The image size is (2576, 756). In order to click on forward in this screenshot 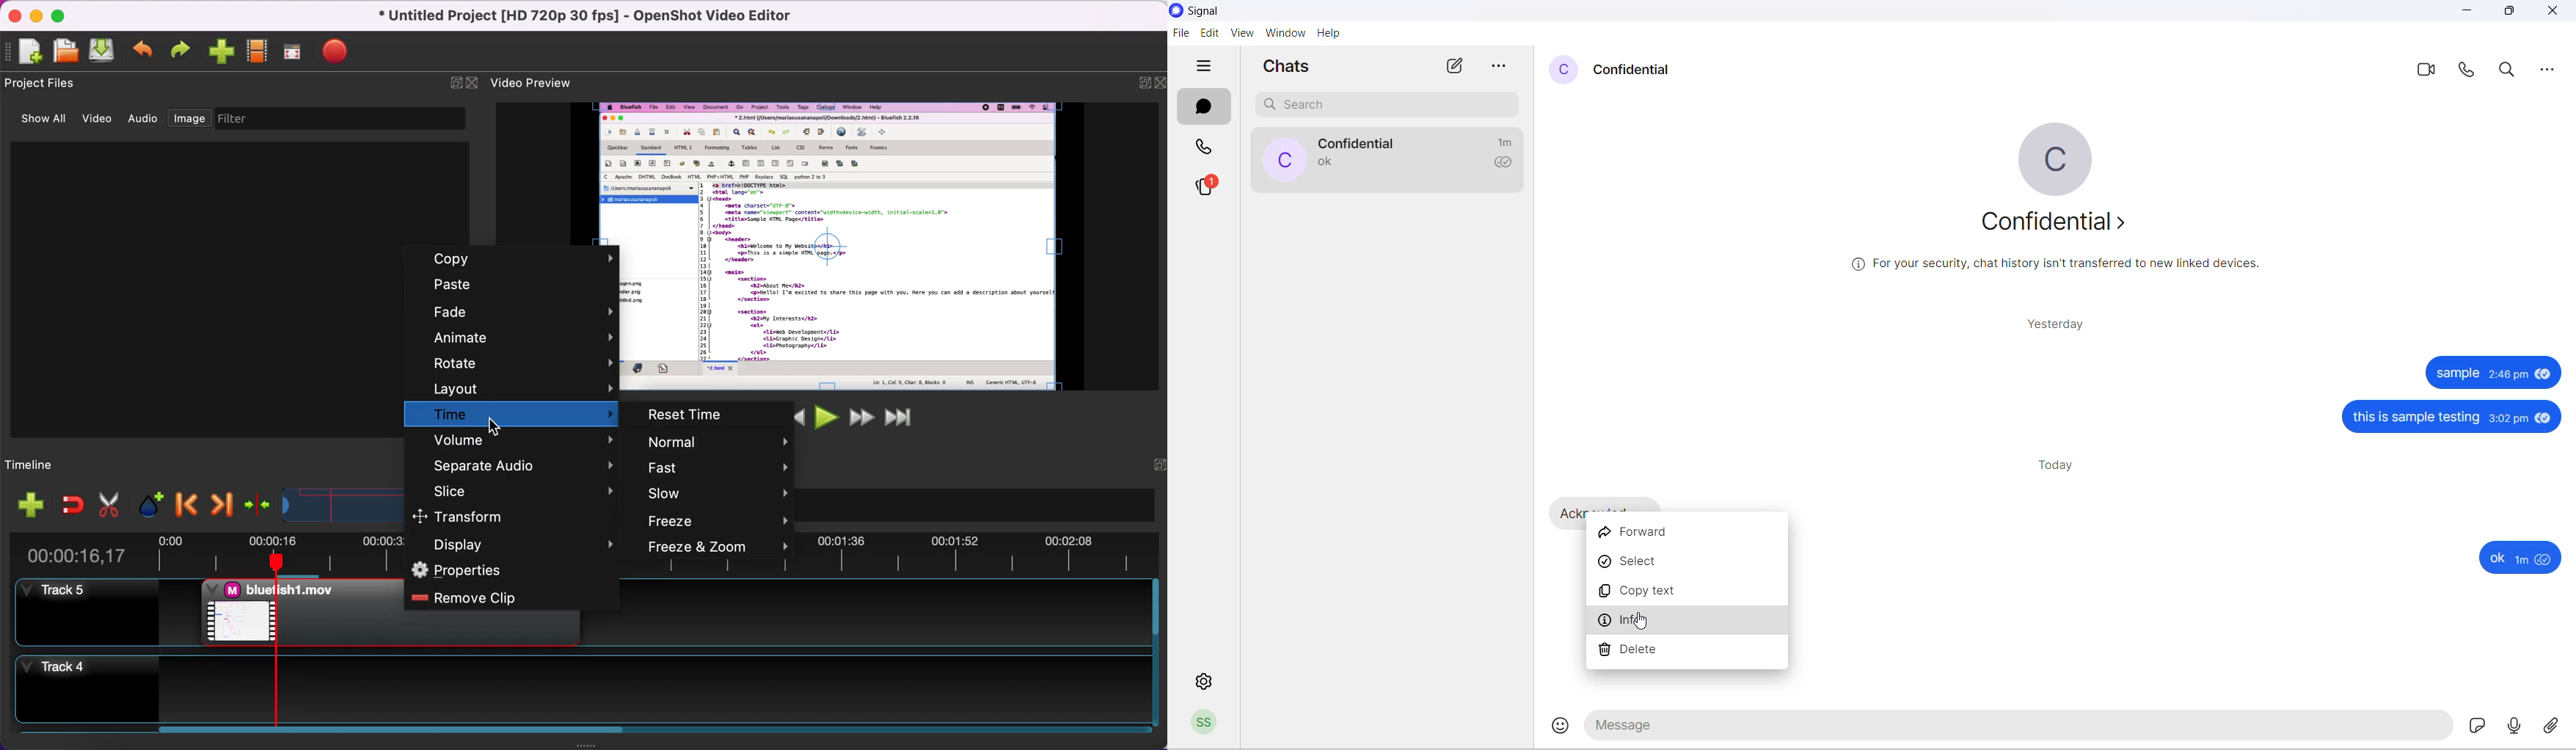, I will do `click(1690, 531)`.